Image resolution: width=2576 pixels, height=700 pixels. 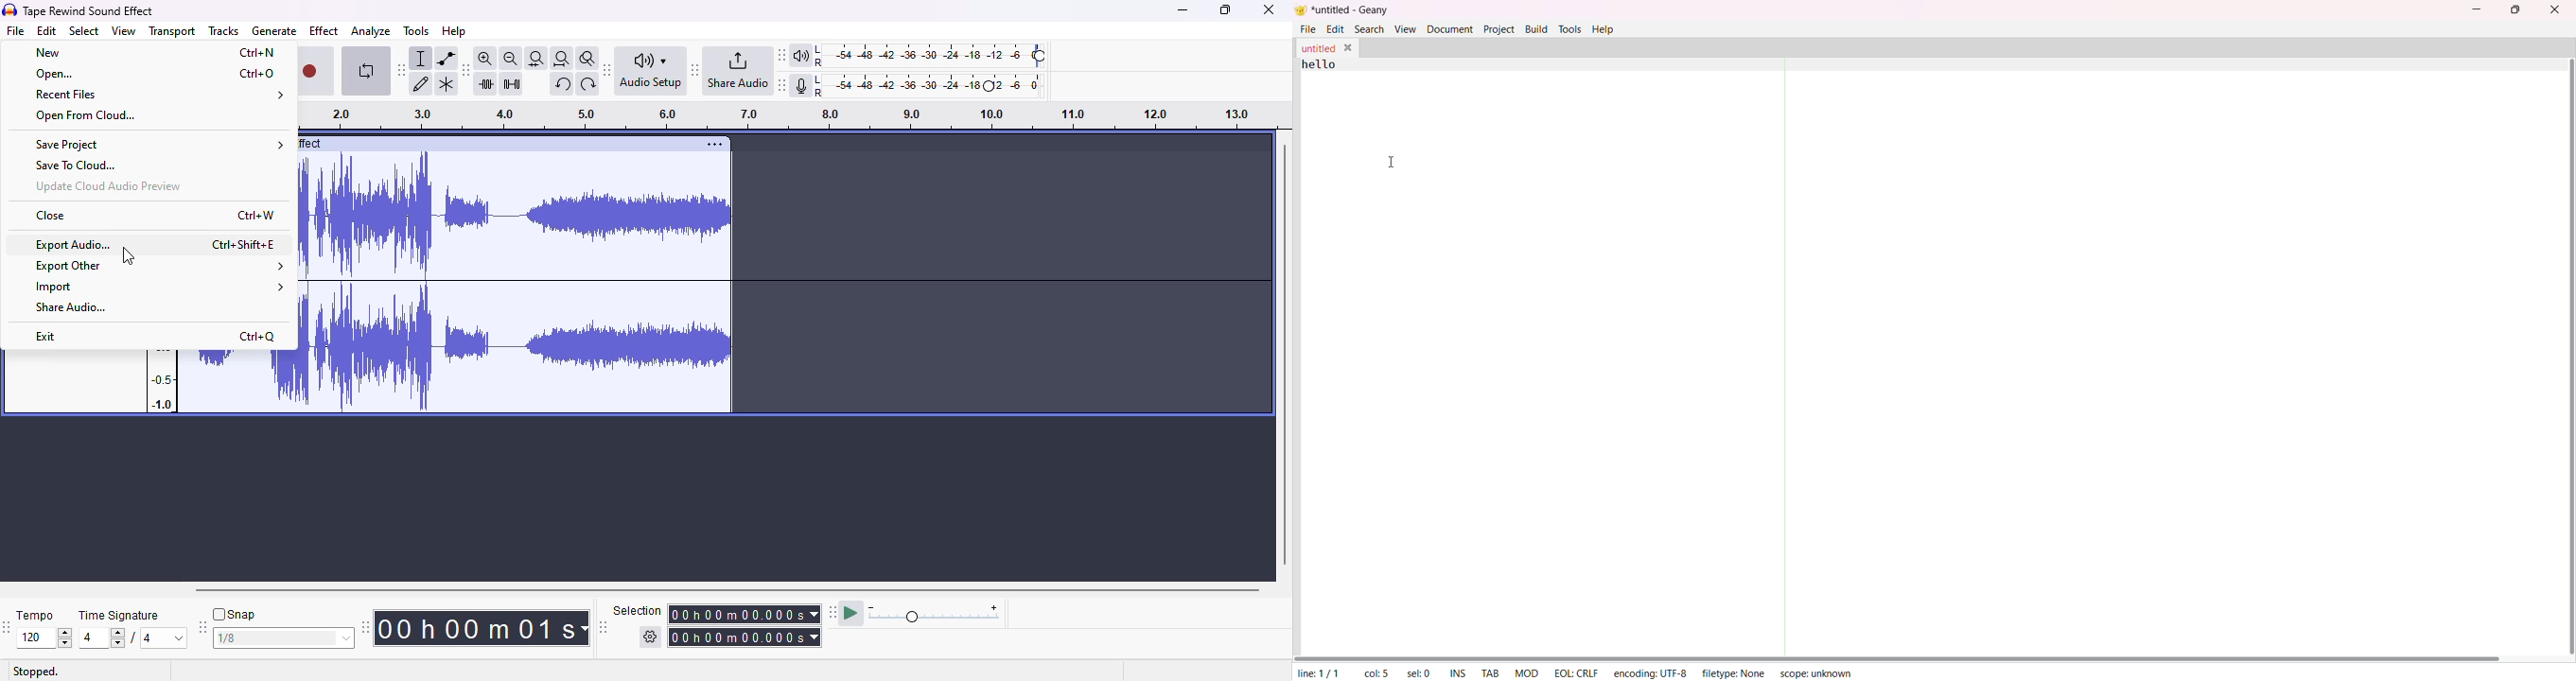 What do you see at coordinates (85, 115) in the screenshot?
I see `open from cloud` at bounding box center [85, 115].